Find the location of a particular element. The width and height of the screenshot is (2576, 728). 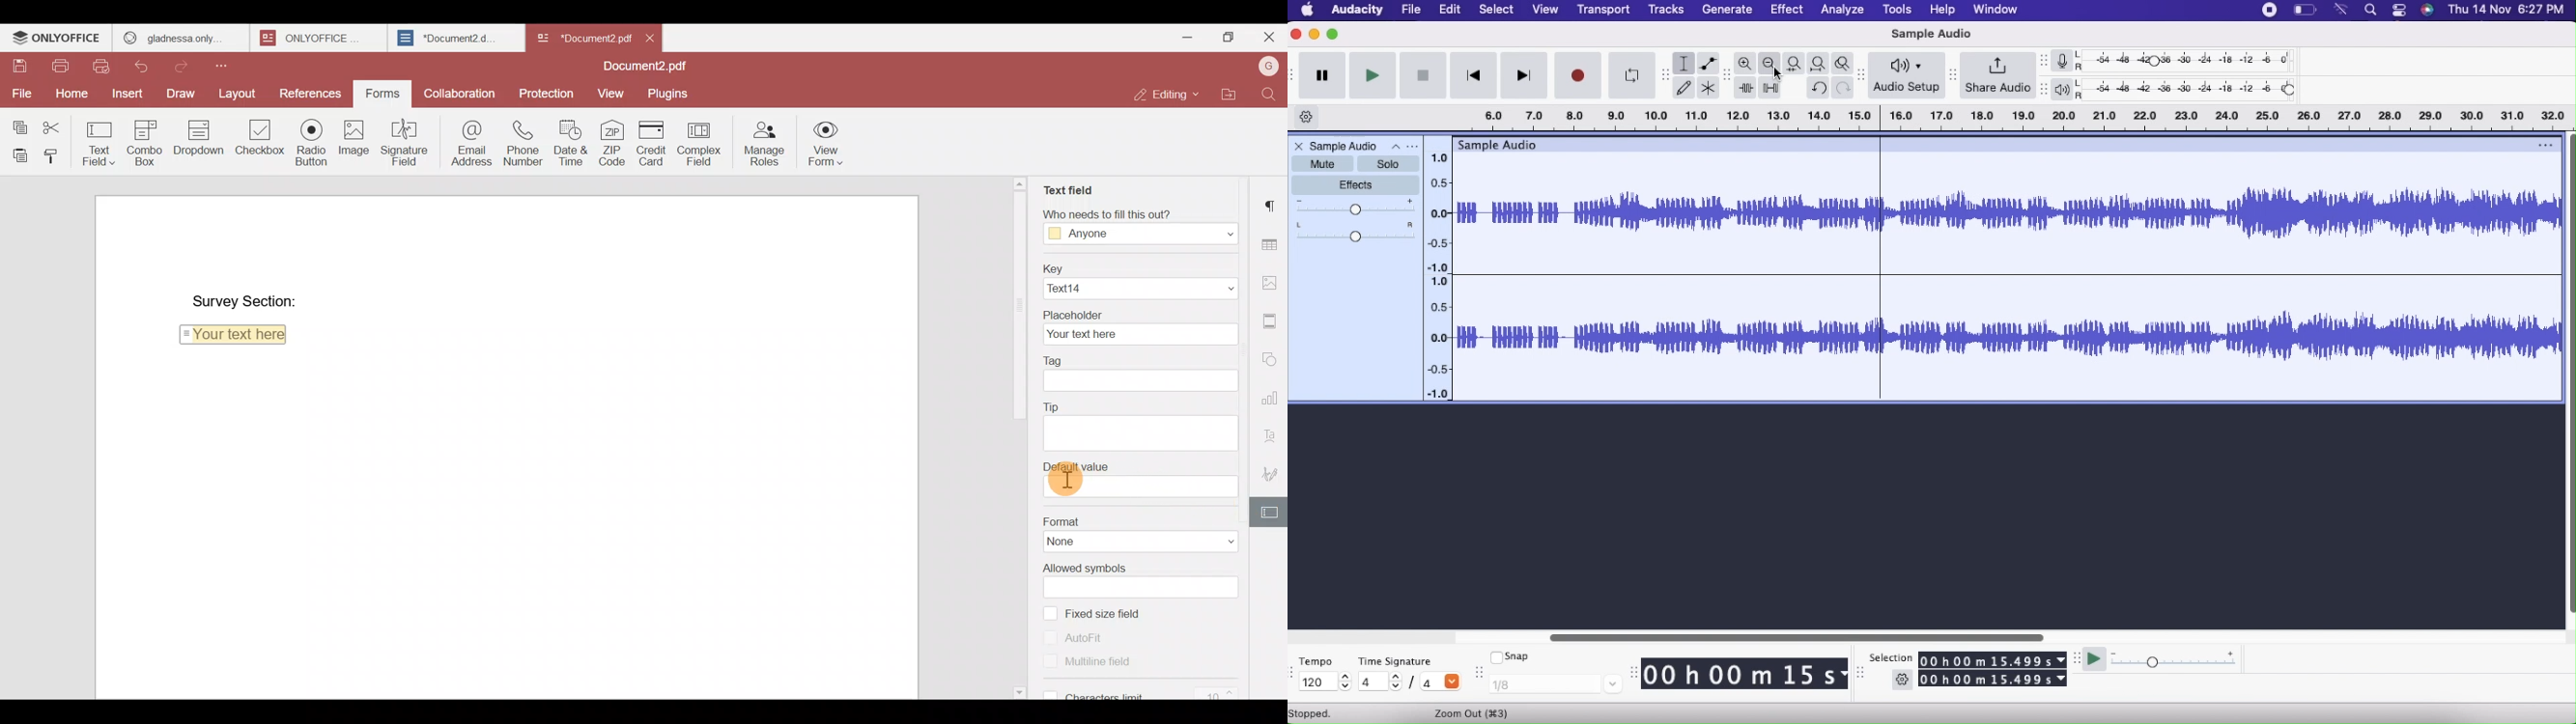

Options is located at coordinates (1405, 145).